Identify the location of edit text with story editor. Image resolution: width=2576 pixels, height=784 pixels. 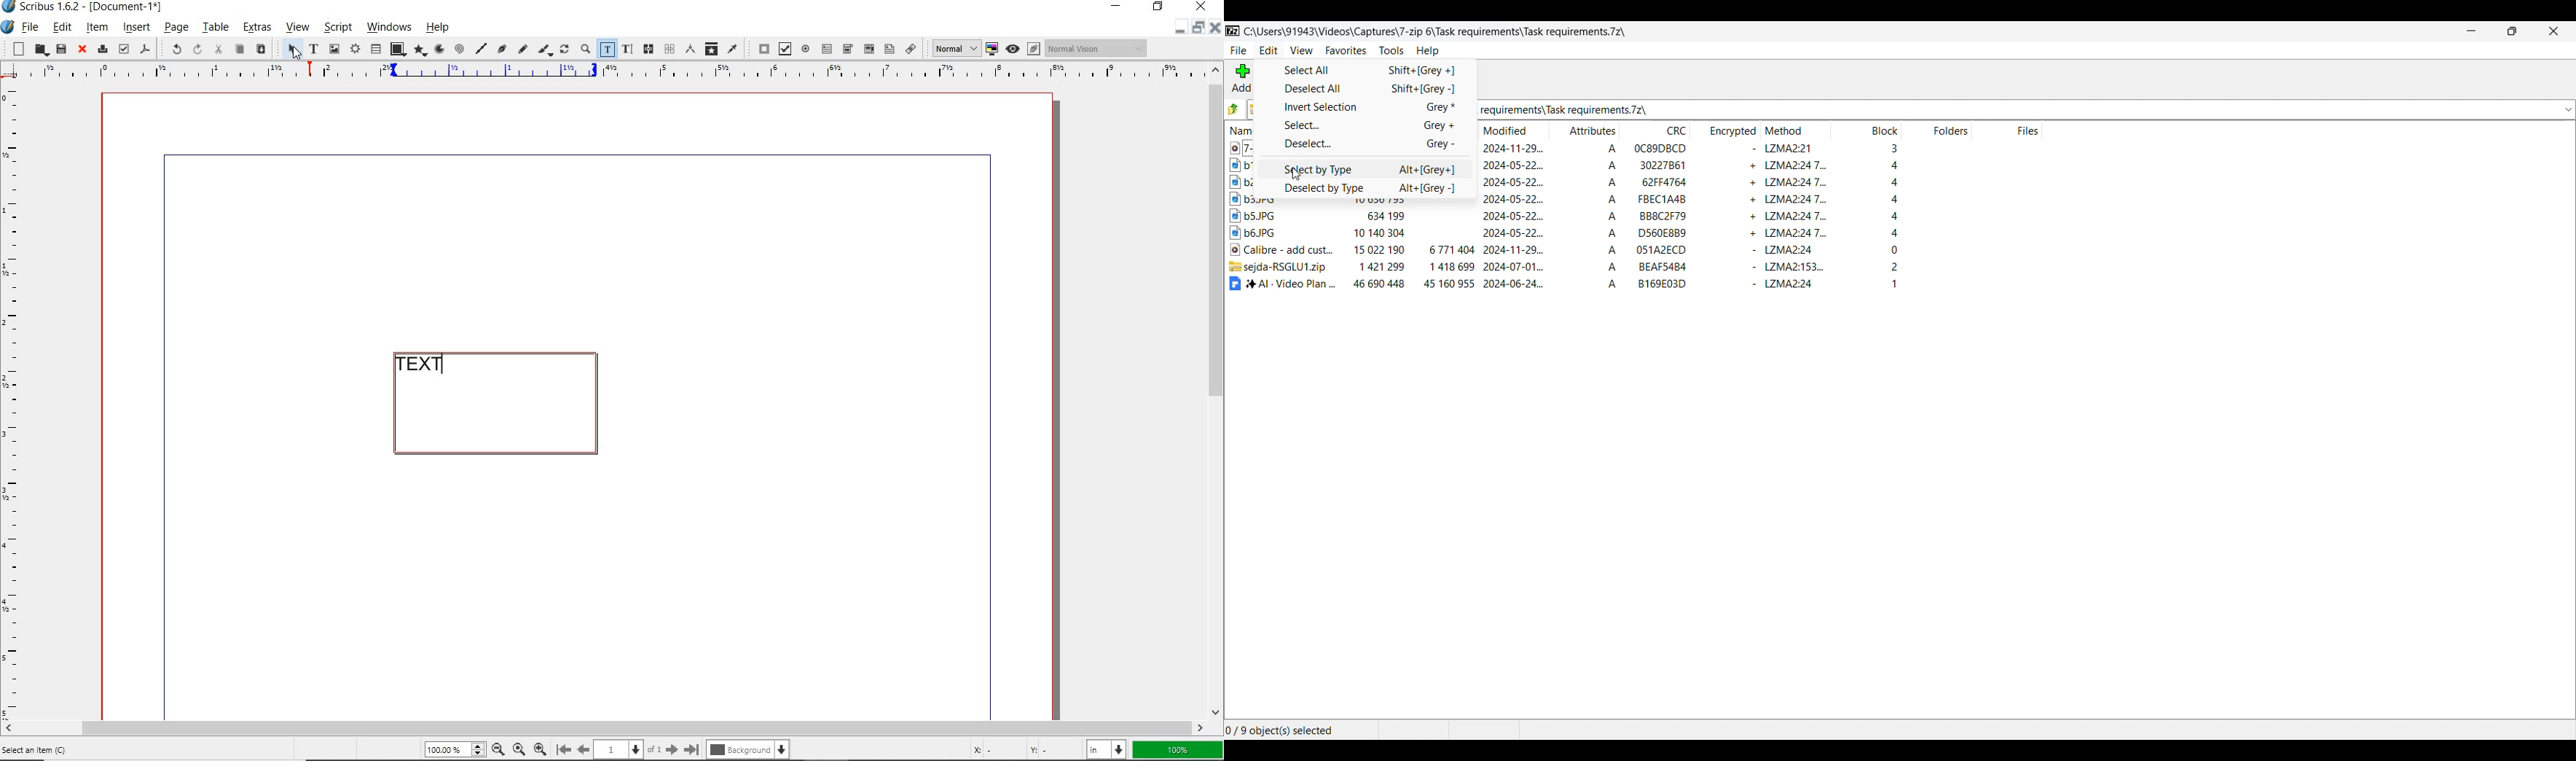
(627, 50).